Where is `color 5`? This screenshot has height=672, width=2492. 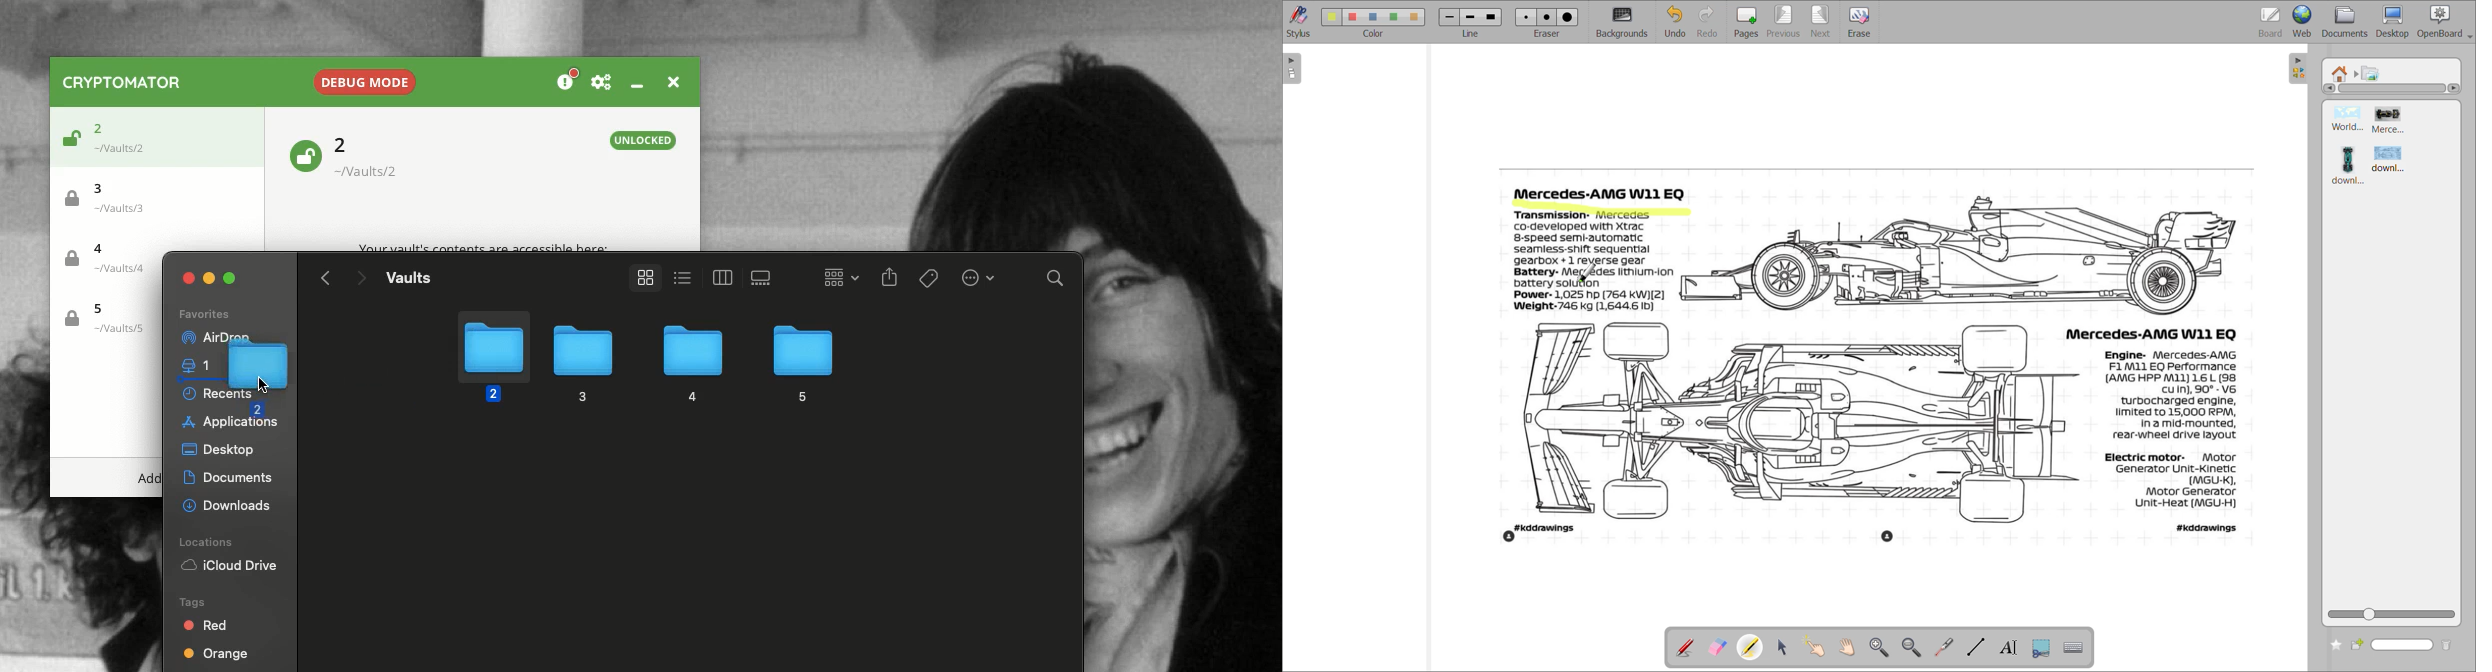 color 5 is located at coordinates (1415, 17).